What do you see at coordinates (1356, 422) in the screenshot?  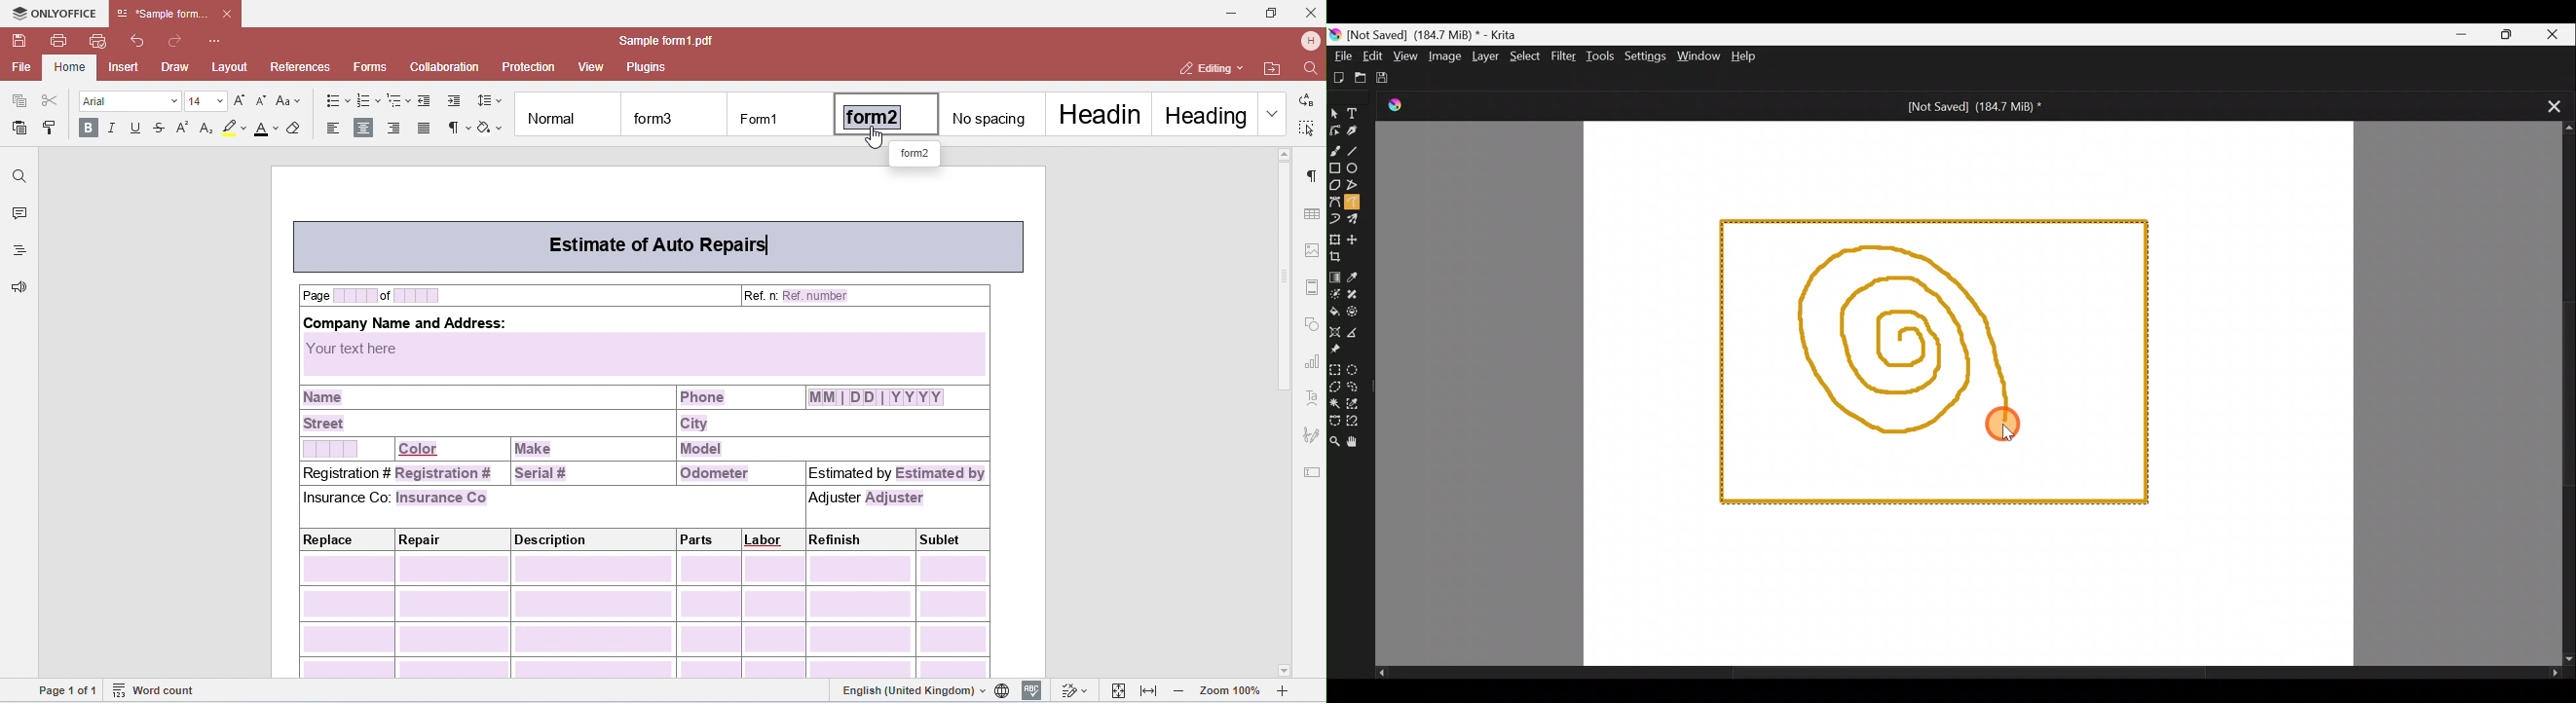 I see `Magnetic curve selection tool` at bounding box center [1356, 422].